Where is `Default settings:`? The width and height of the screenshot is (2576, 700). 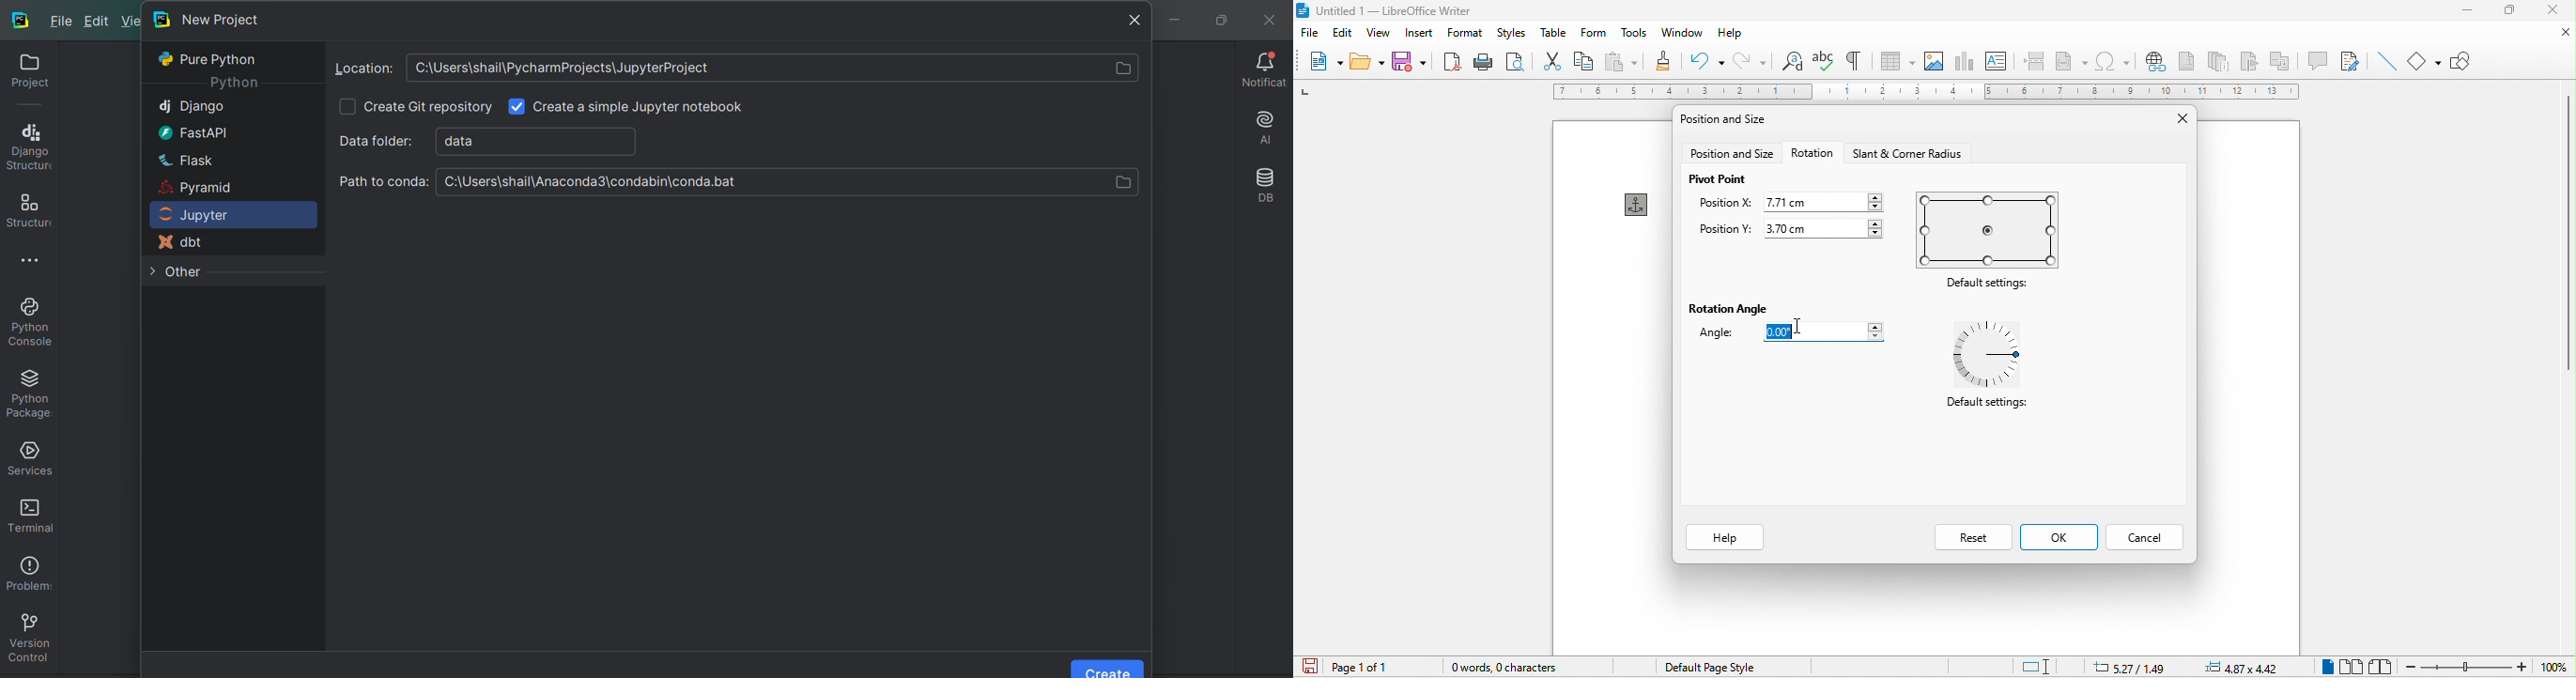
Default settings: is located at coordinates (1991, 285).